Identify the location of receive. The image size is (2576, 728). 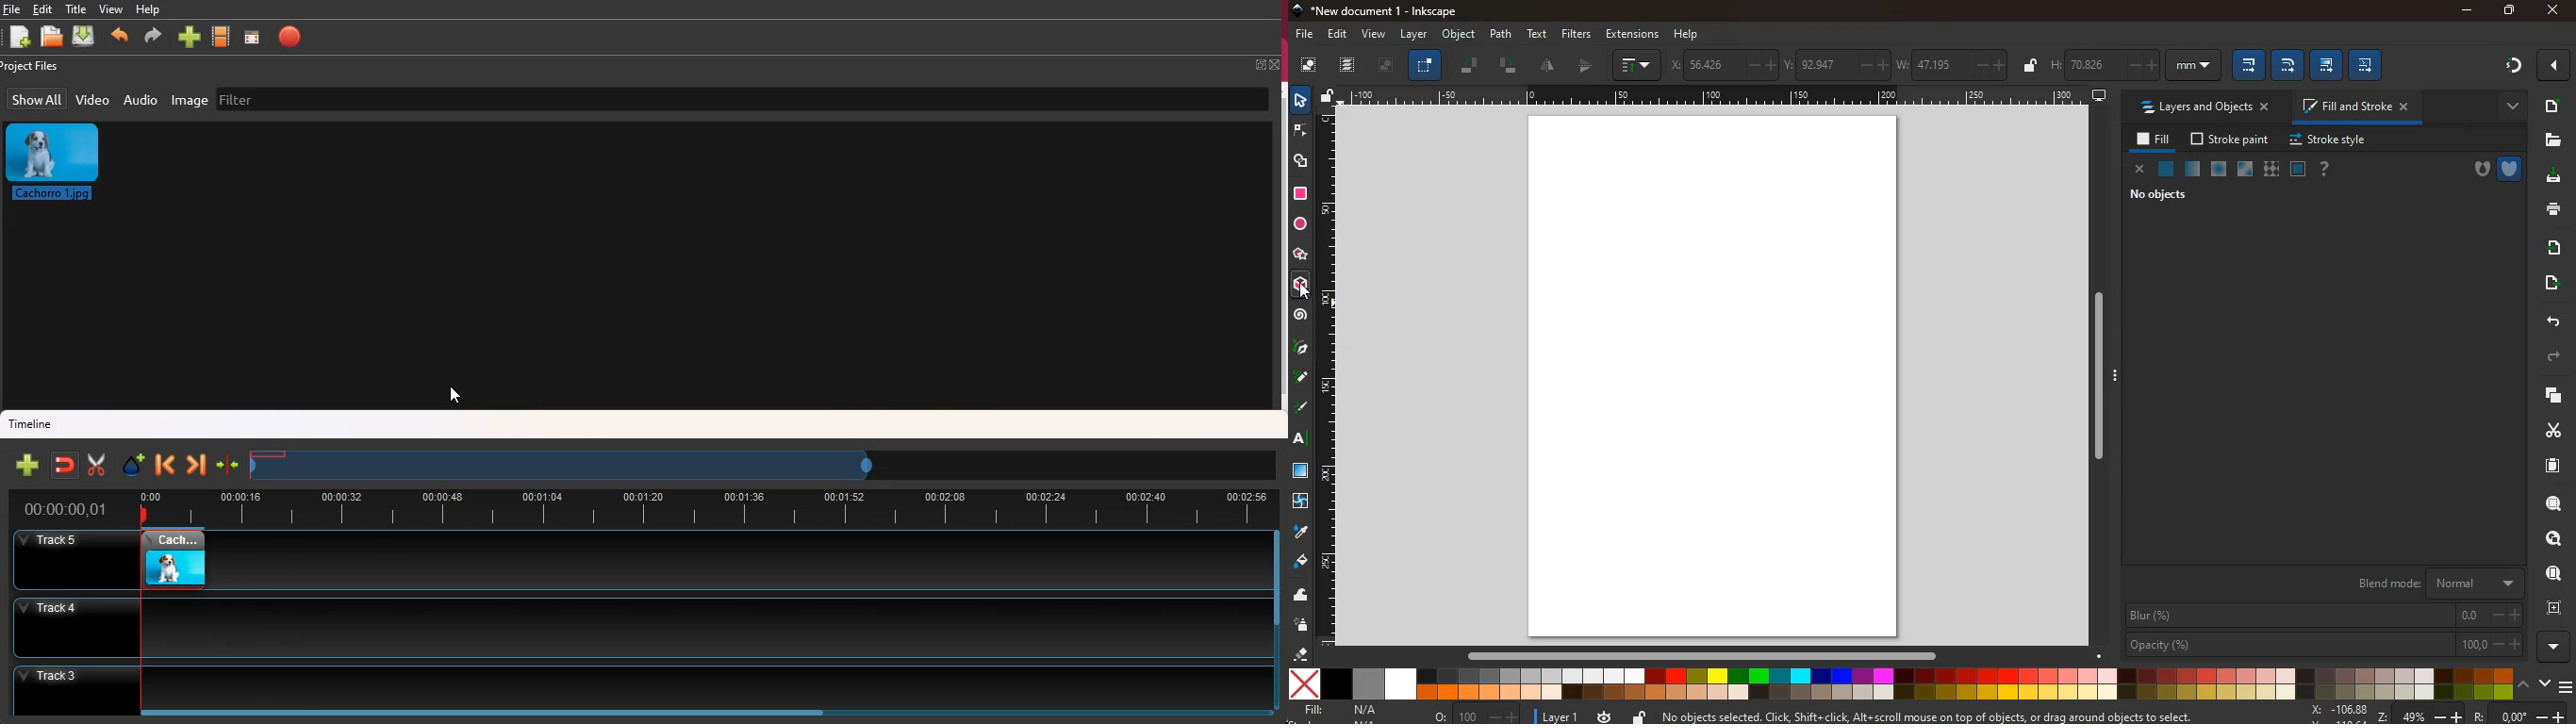
(2548, 247).